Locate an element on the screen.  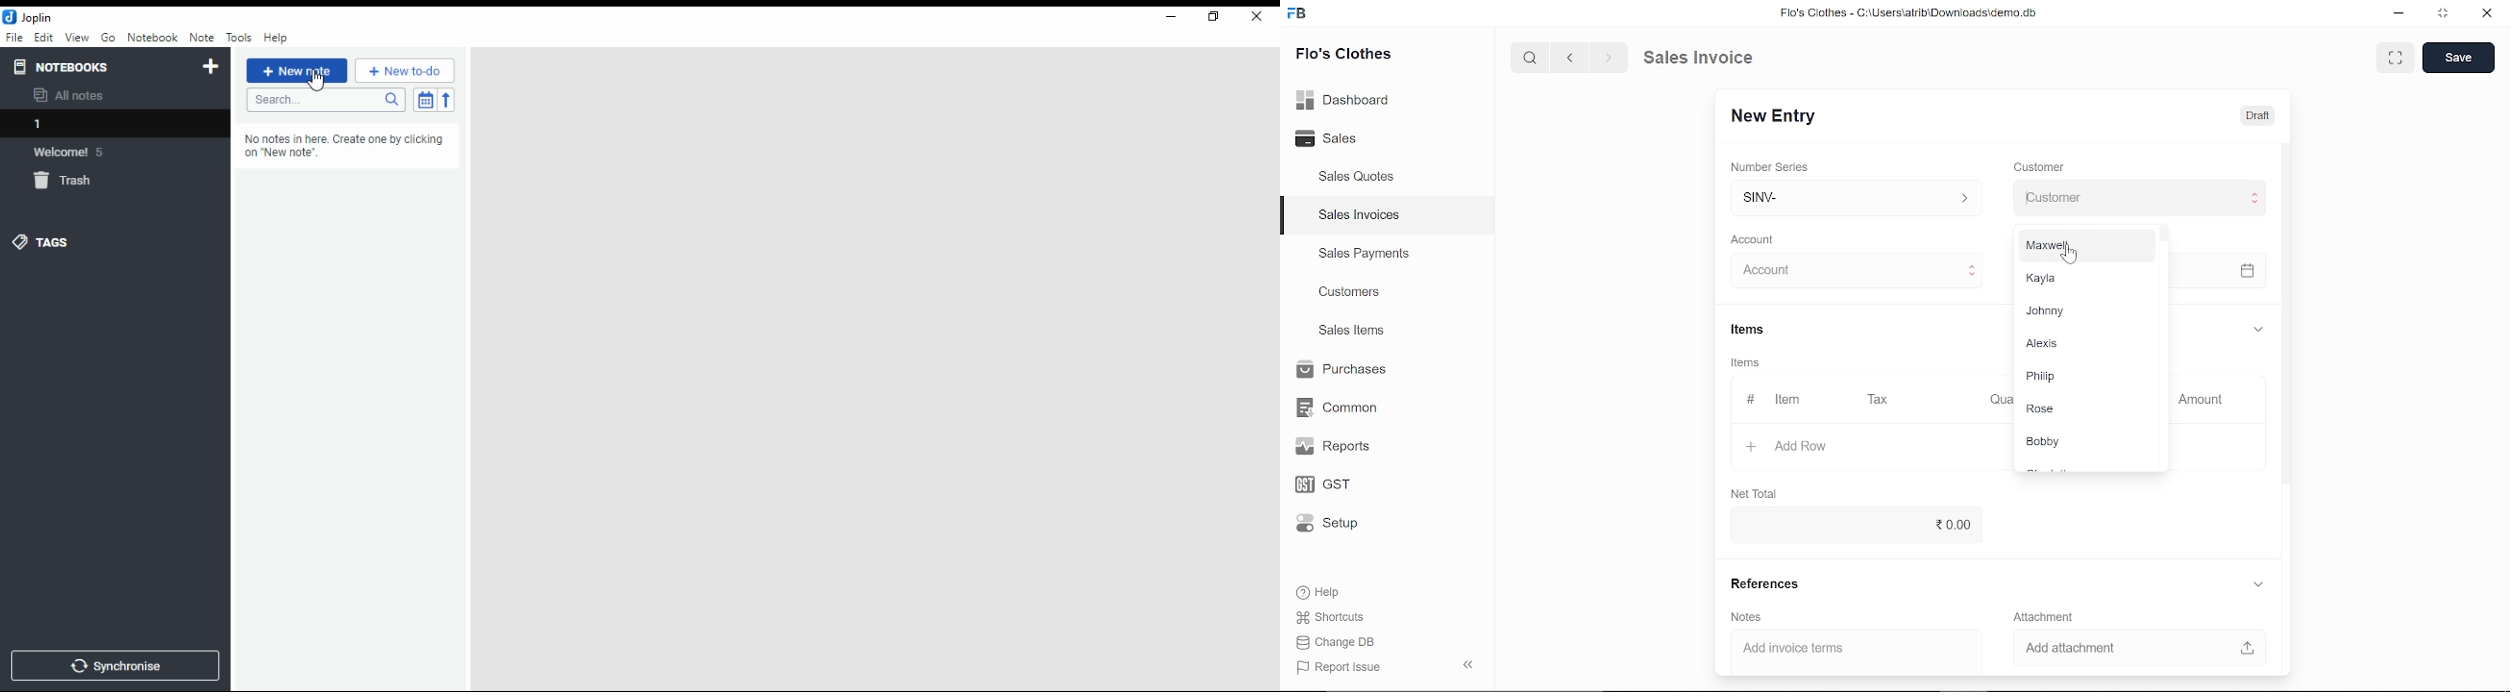
collapse is located at coordinates (1470, 666).